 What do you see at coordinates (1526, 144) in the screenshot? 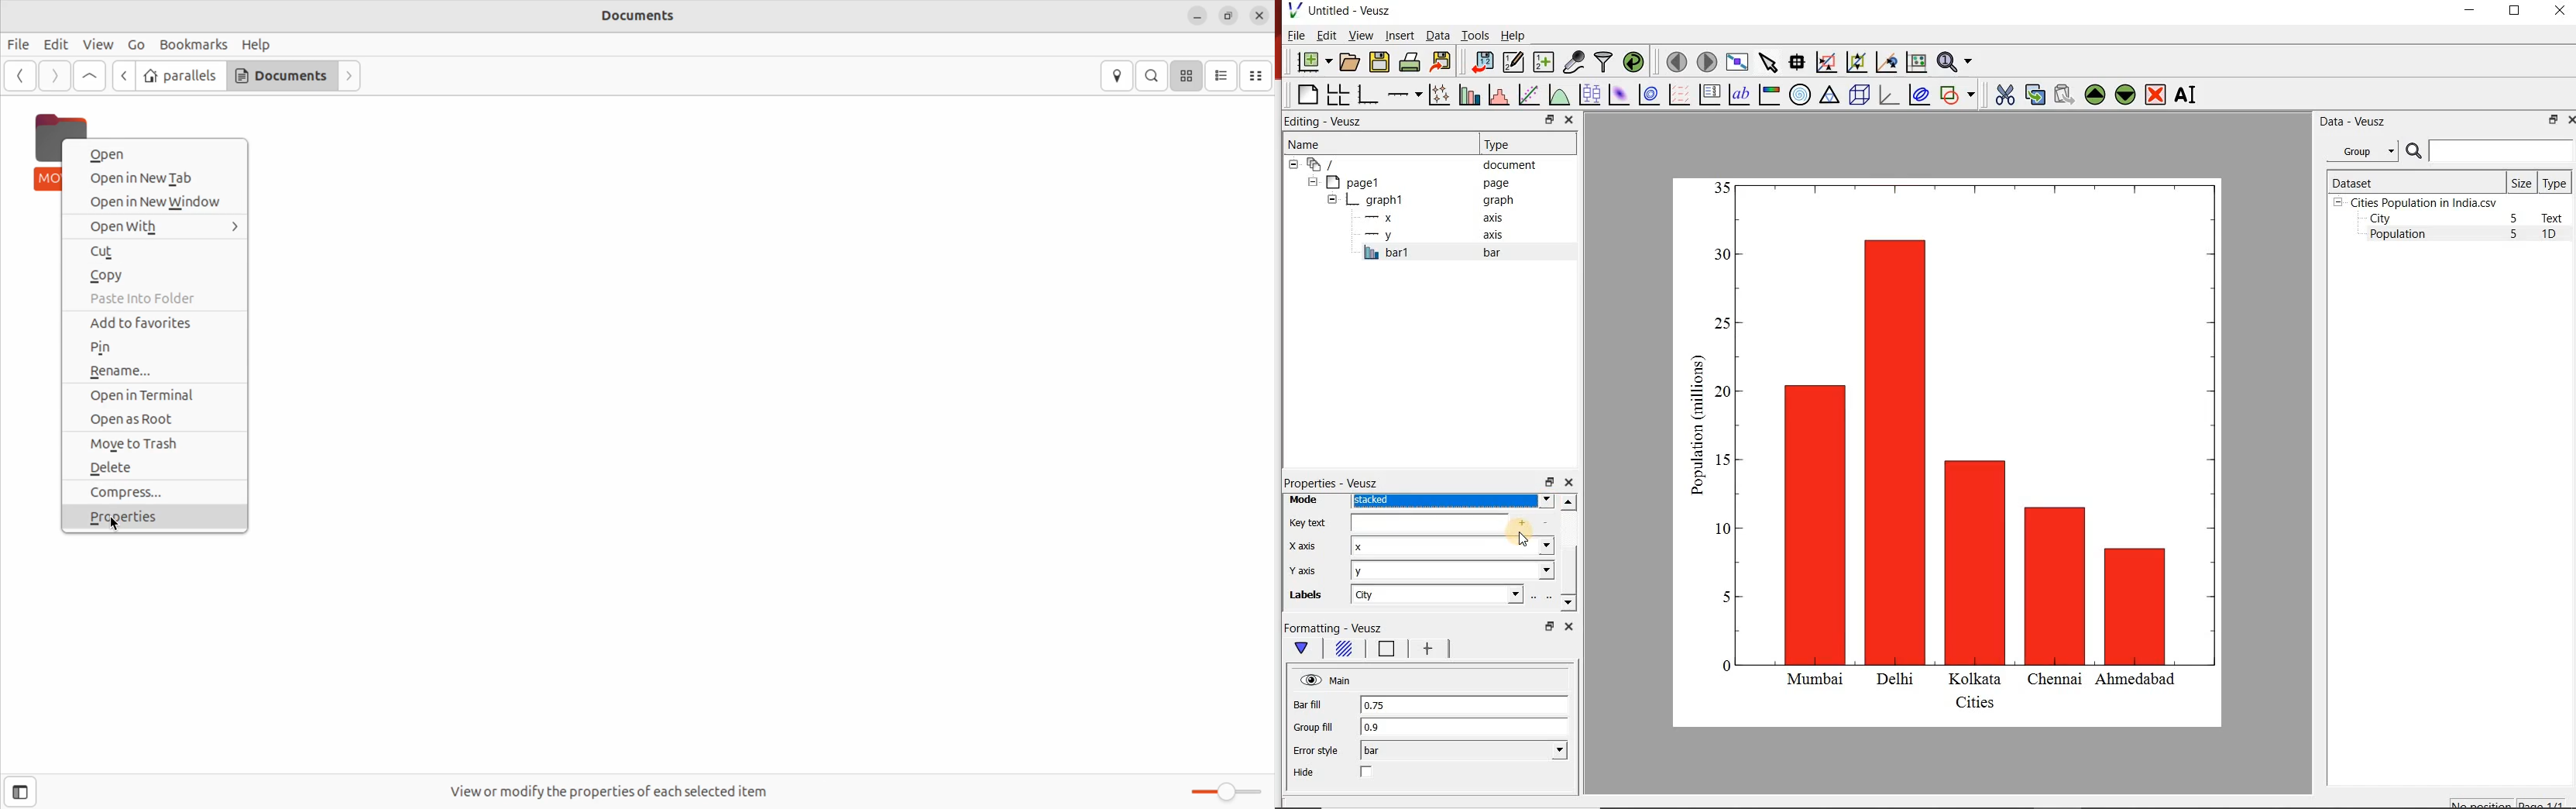
I see `Type` at bounding box center [1526, 144].